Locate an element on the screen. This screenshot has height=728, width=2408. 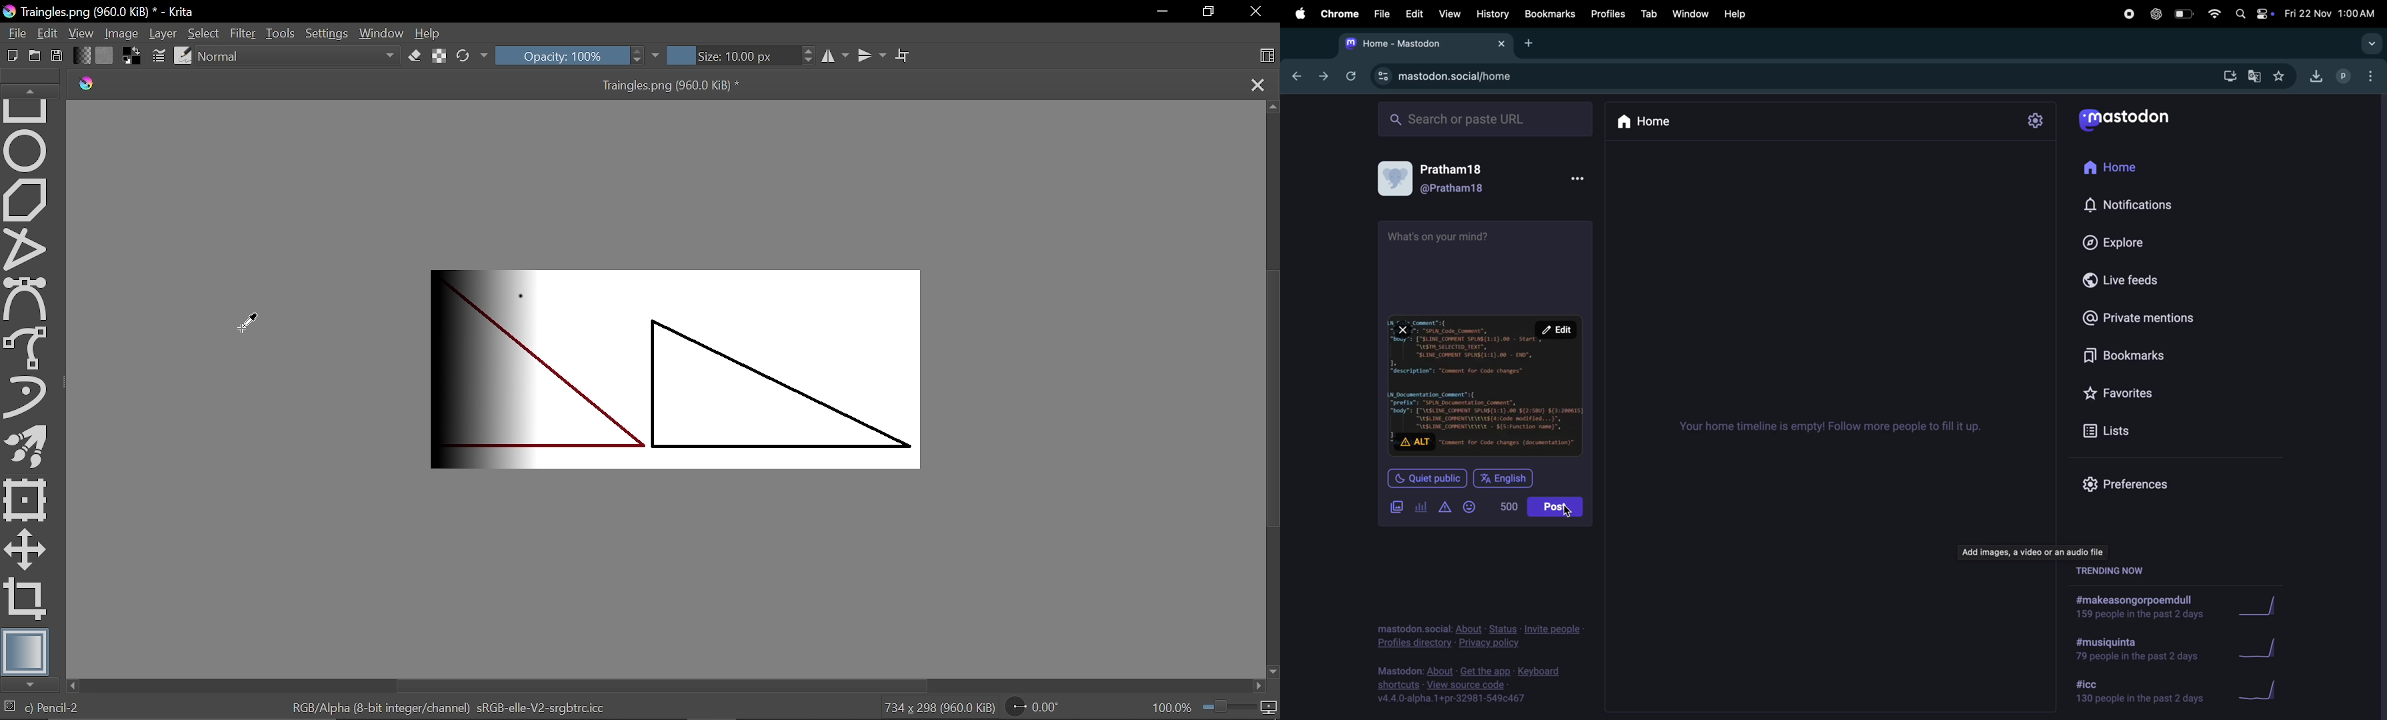
status is located at coordinates (1504, 630).